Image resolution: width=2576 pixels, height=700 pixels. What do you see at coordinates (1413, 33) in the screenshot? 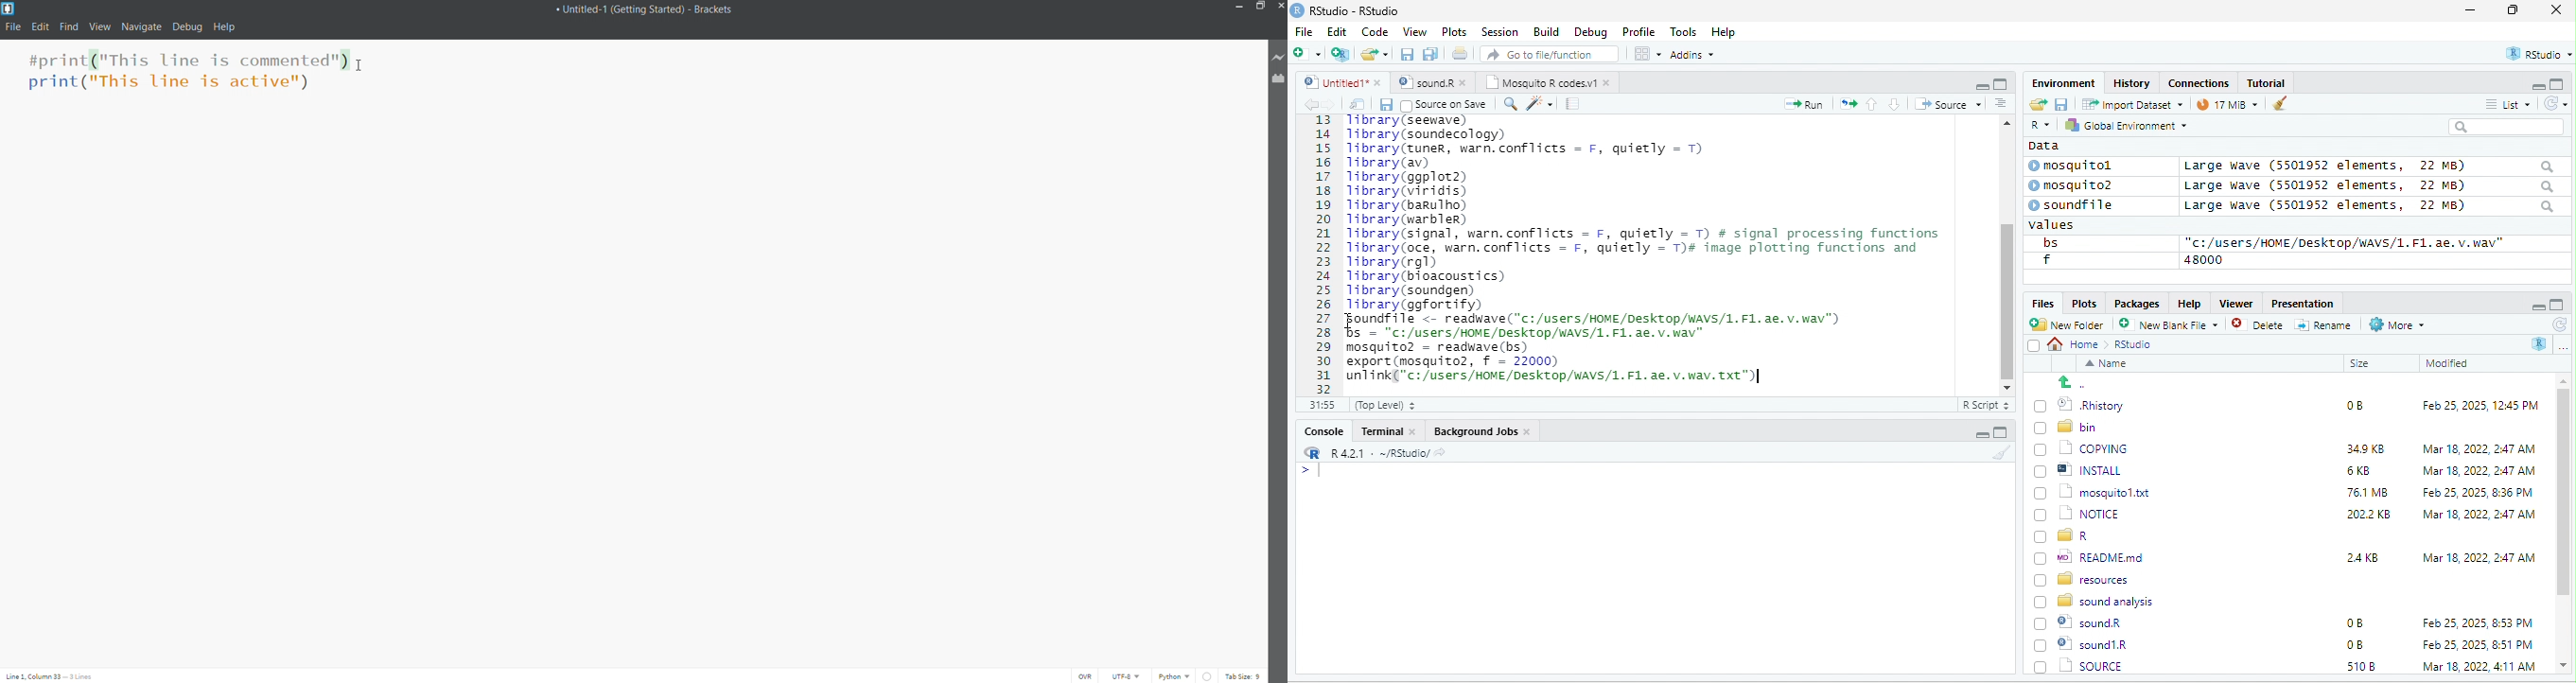
I see `View` at bounding box center [1413, 33].